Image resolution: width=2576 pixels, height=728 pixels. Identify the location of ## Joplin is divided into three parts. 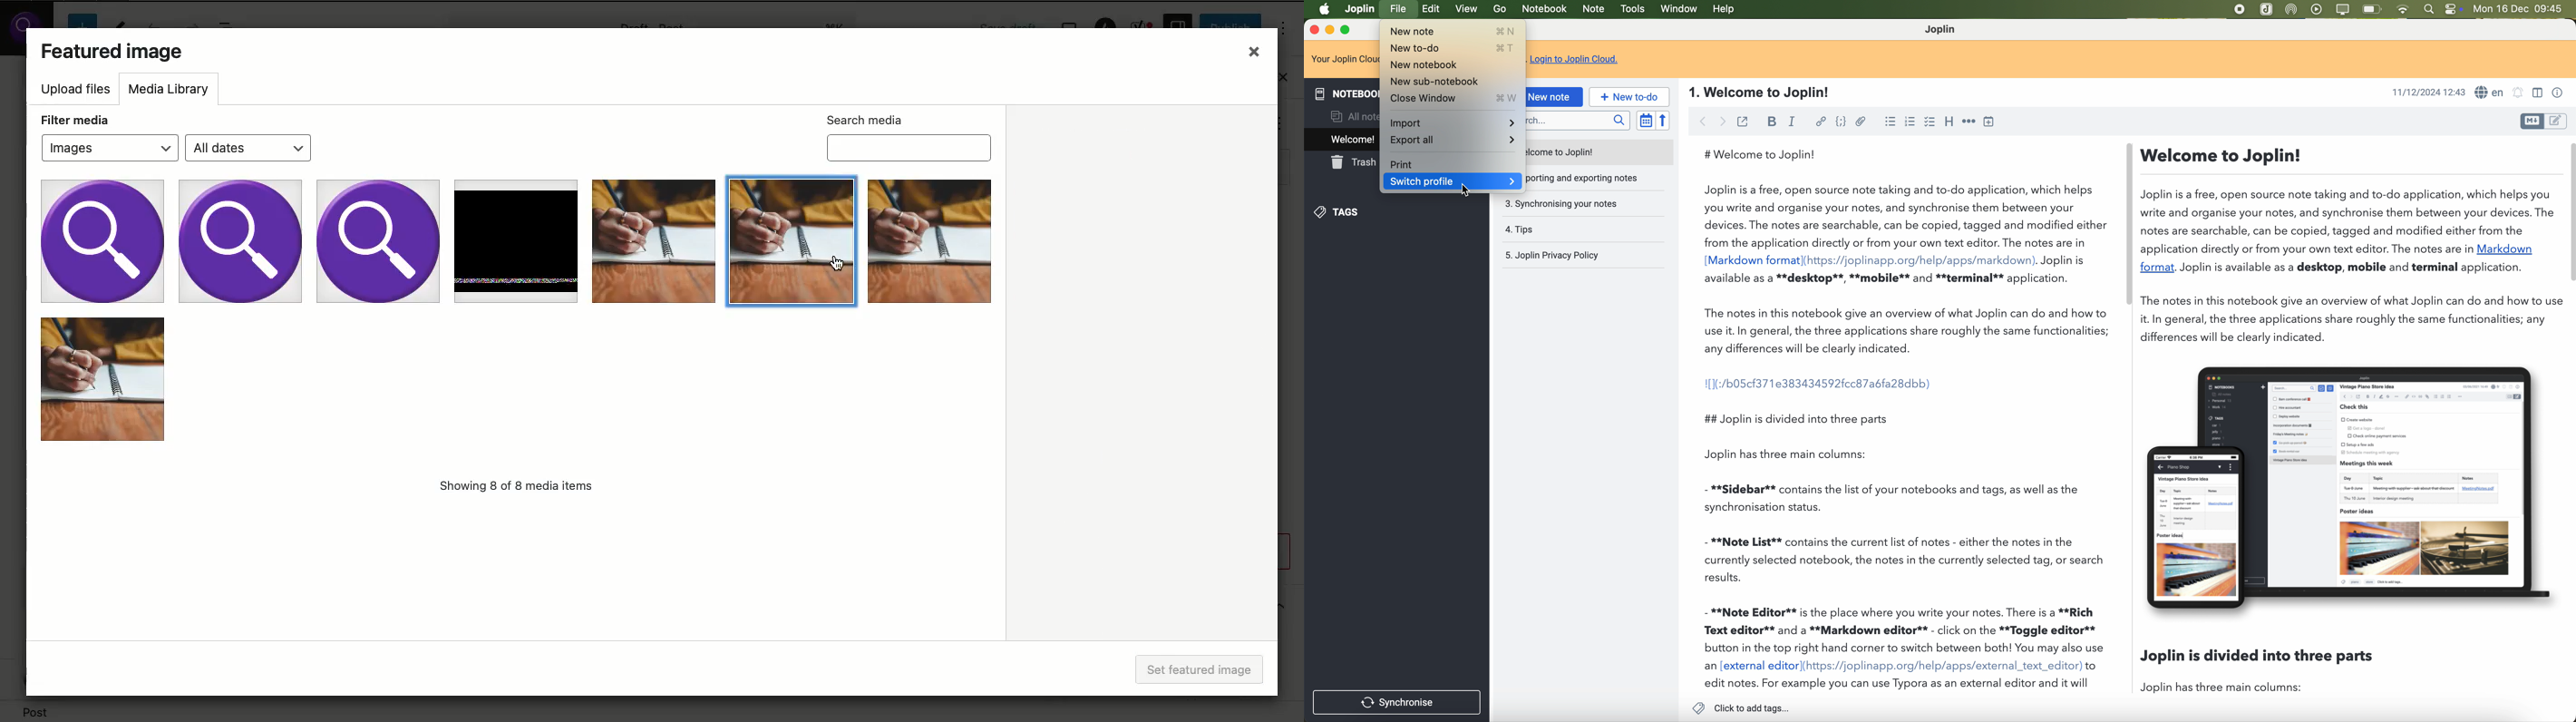
(1796, 418).